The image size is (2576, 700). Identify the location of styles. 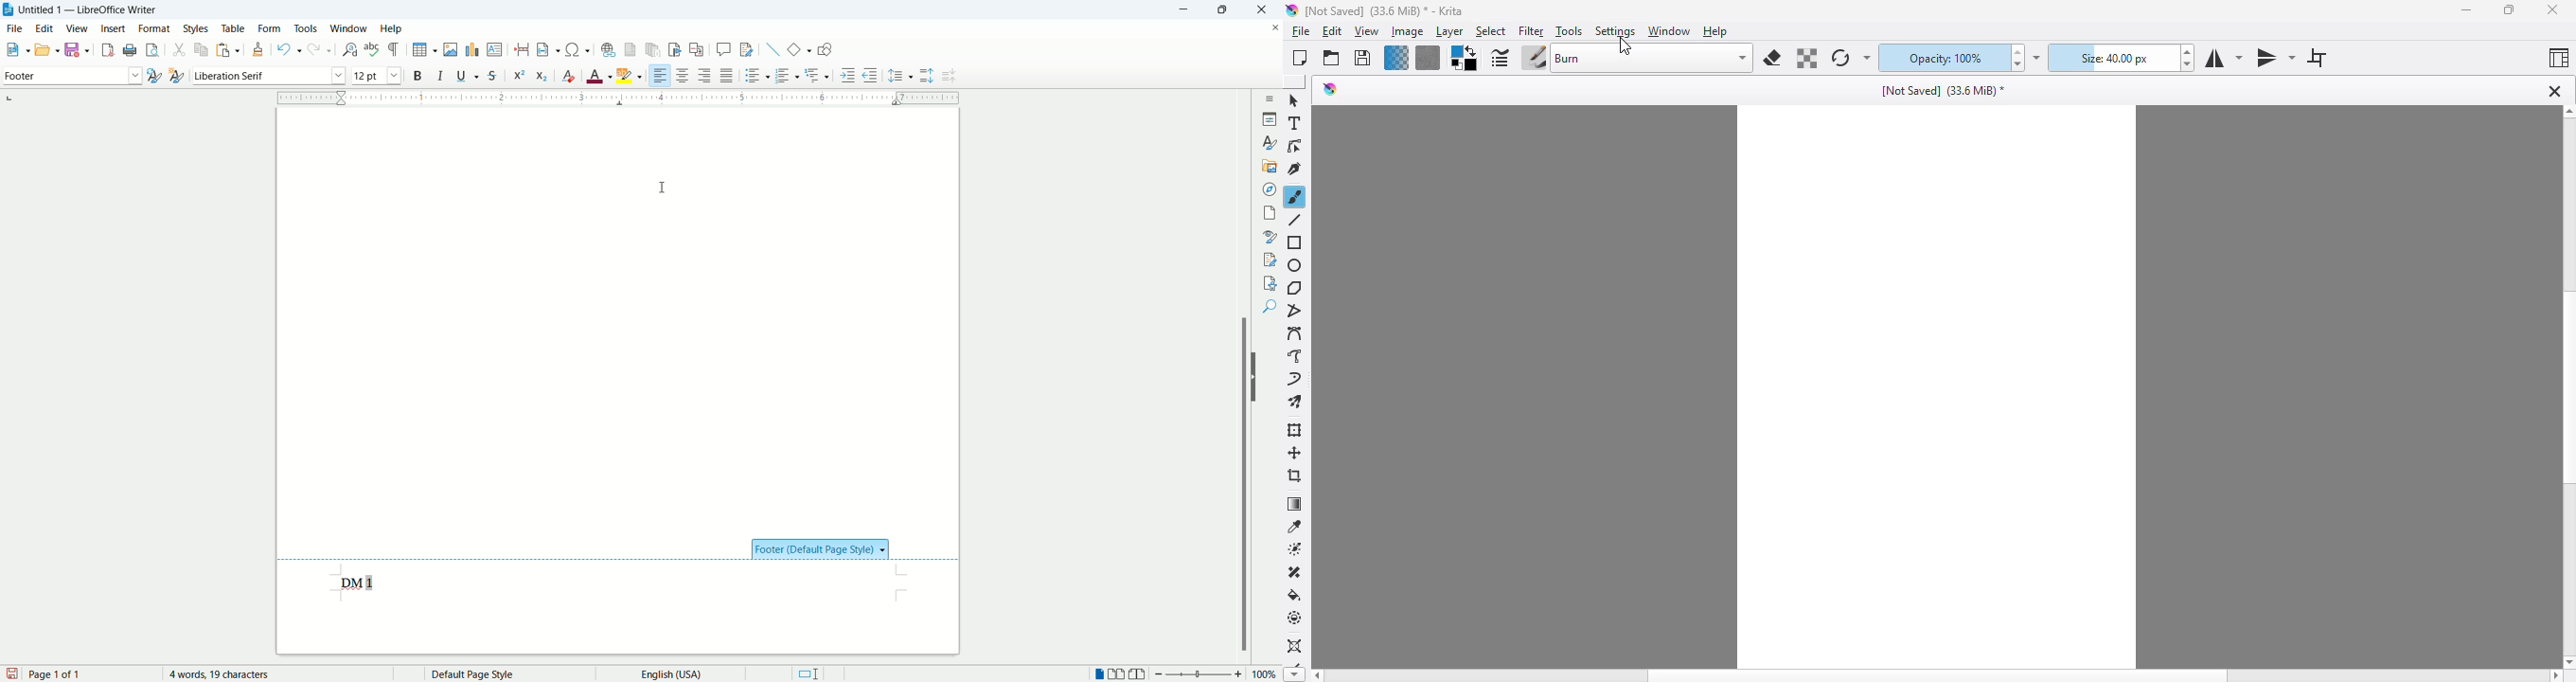
(1271, 142).